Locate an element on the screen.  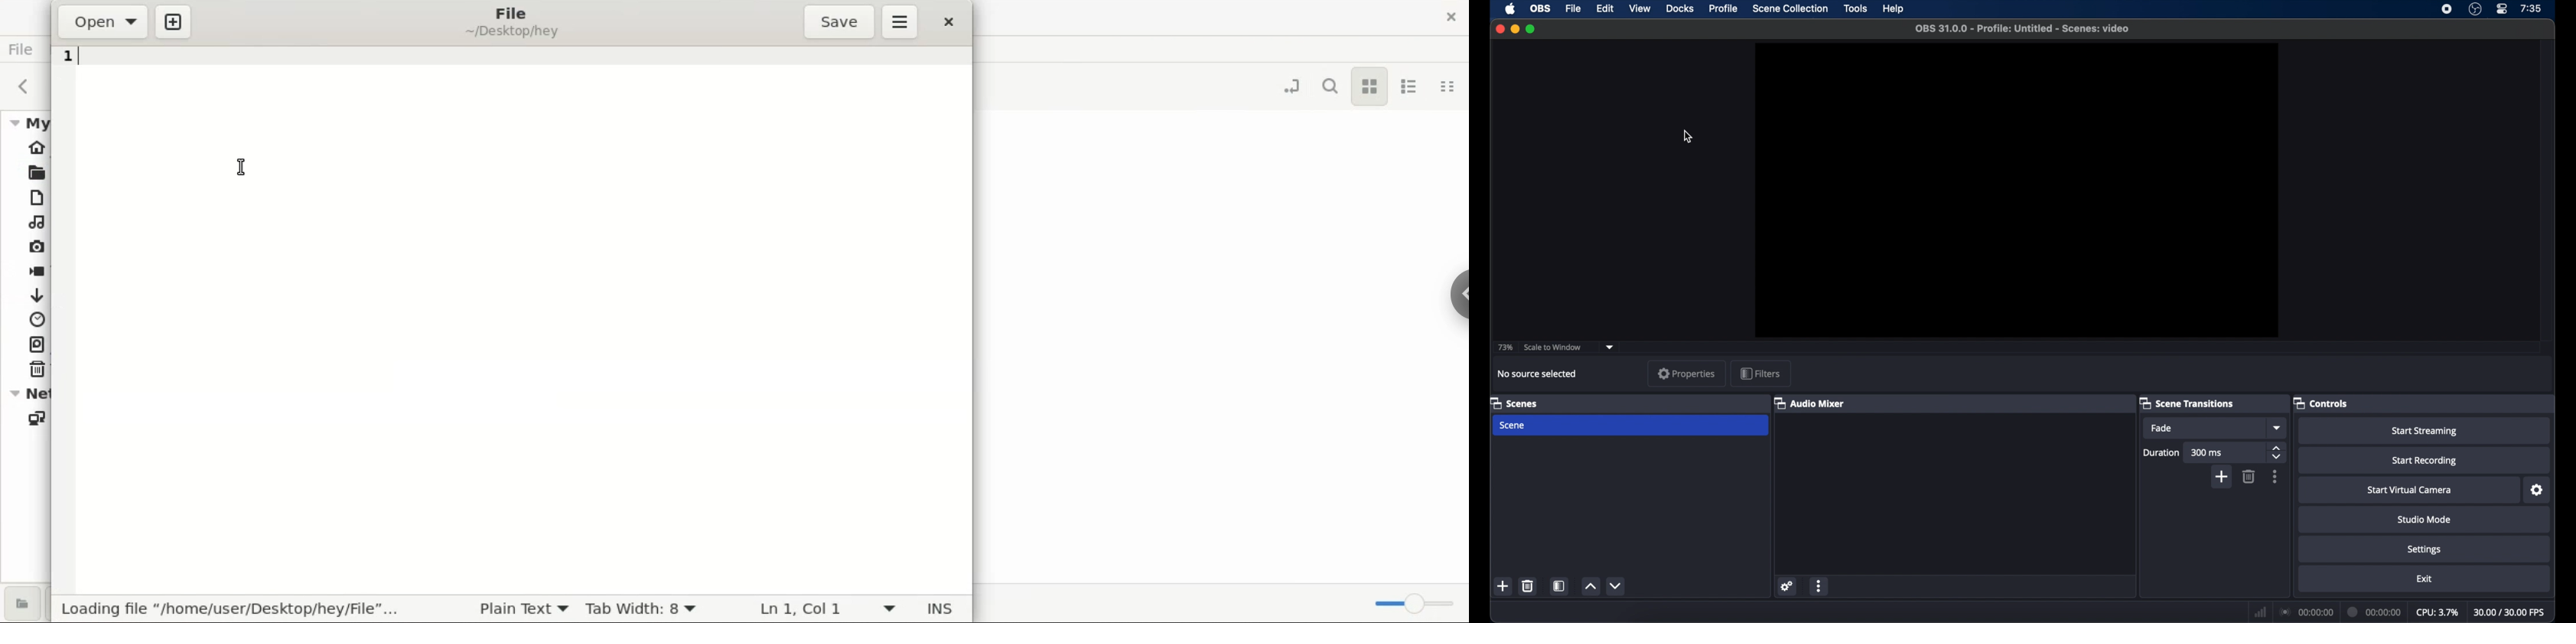
more options is located at coordinates (2275, 476).